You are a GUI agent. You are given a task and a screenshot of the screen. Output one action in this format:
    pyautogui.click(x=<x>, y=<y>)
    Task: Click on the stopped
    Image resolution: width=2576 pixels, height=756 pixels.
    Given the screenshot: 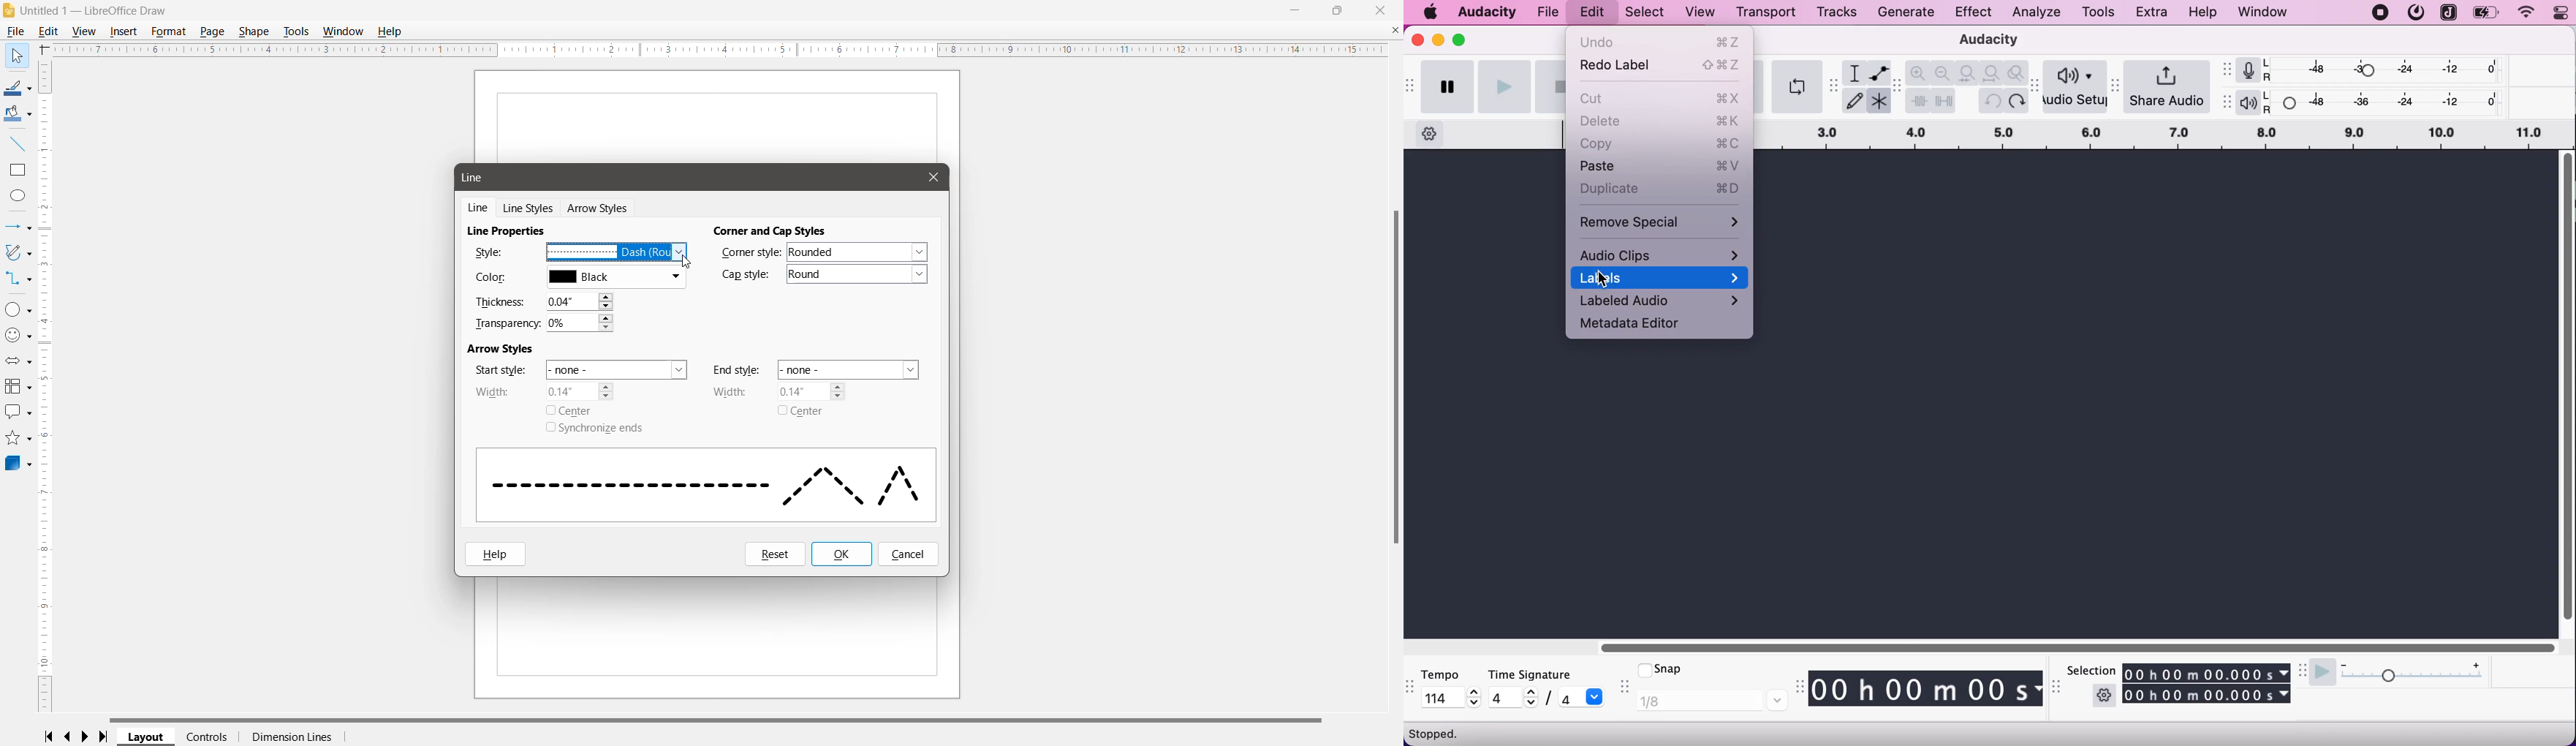 What is the action you would take?
    pyautogui.click(x=1435, y=733)
    